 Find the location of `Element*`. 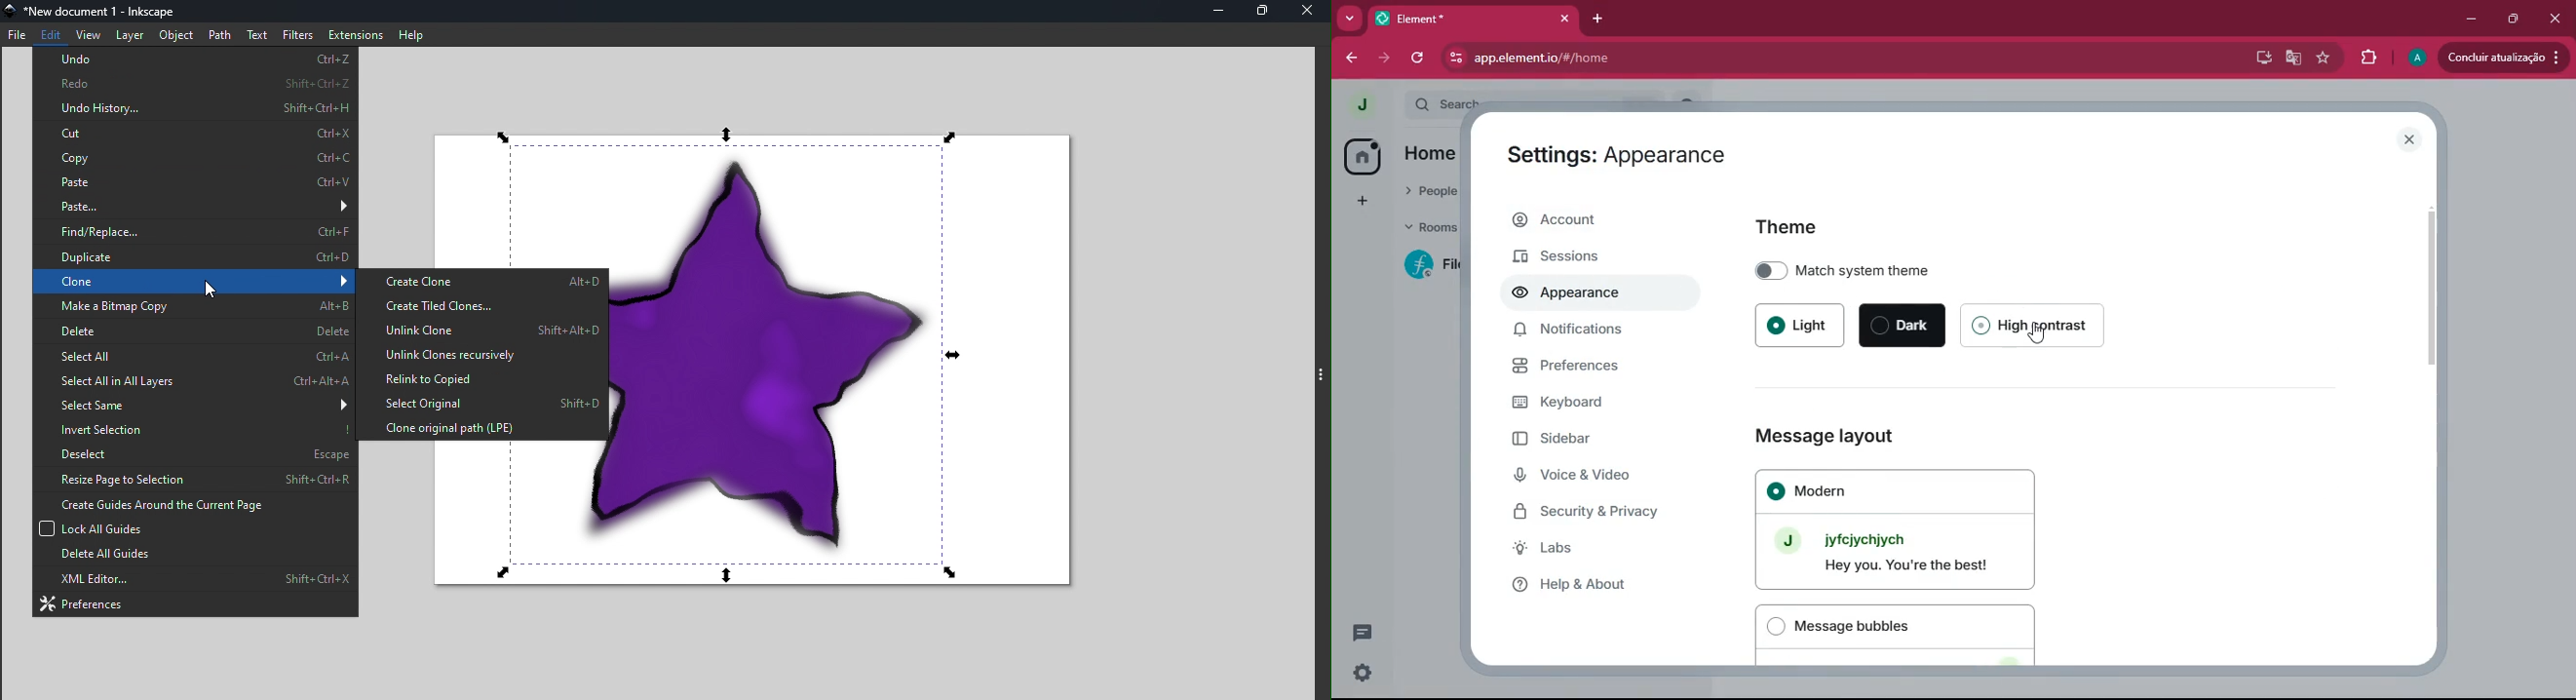

Element* is located at coordinates (1458, 17).